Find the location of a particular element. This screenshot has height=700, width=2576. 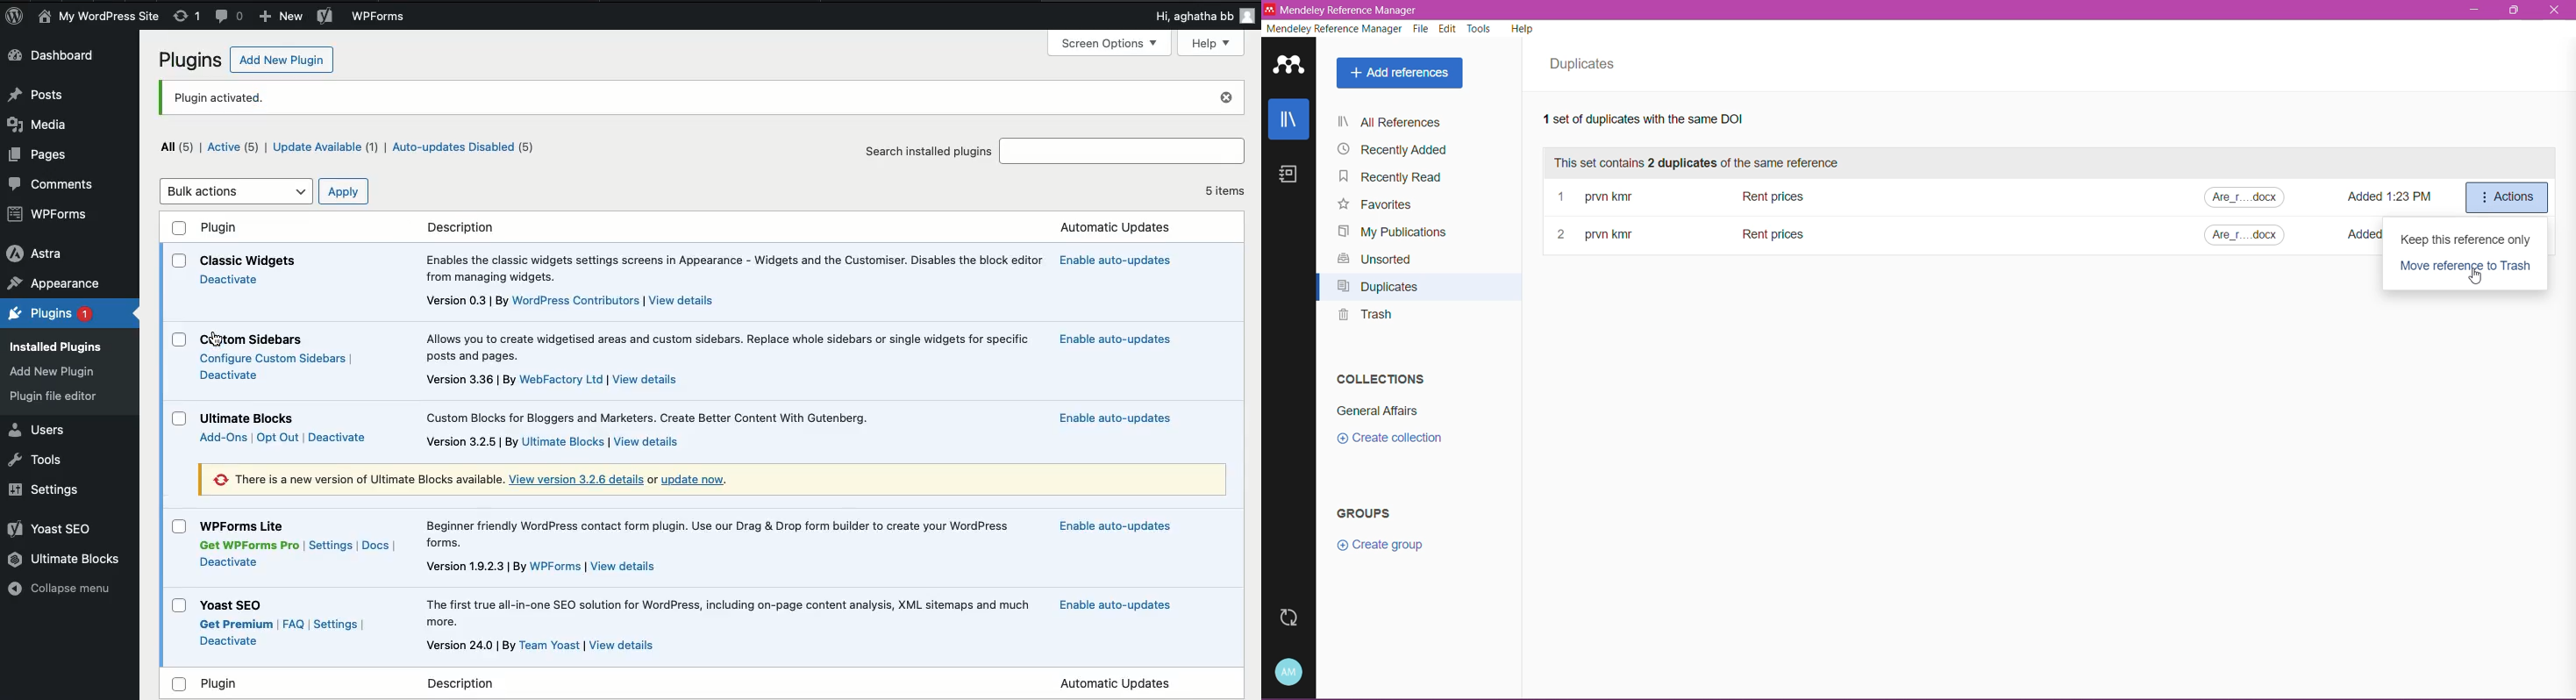

Duplicate Item titles is located at coordinates (1773, 195).